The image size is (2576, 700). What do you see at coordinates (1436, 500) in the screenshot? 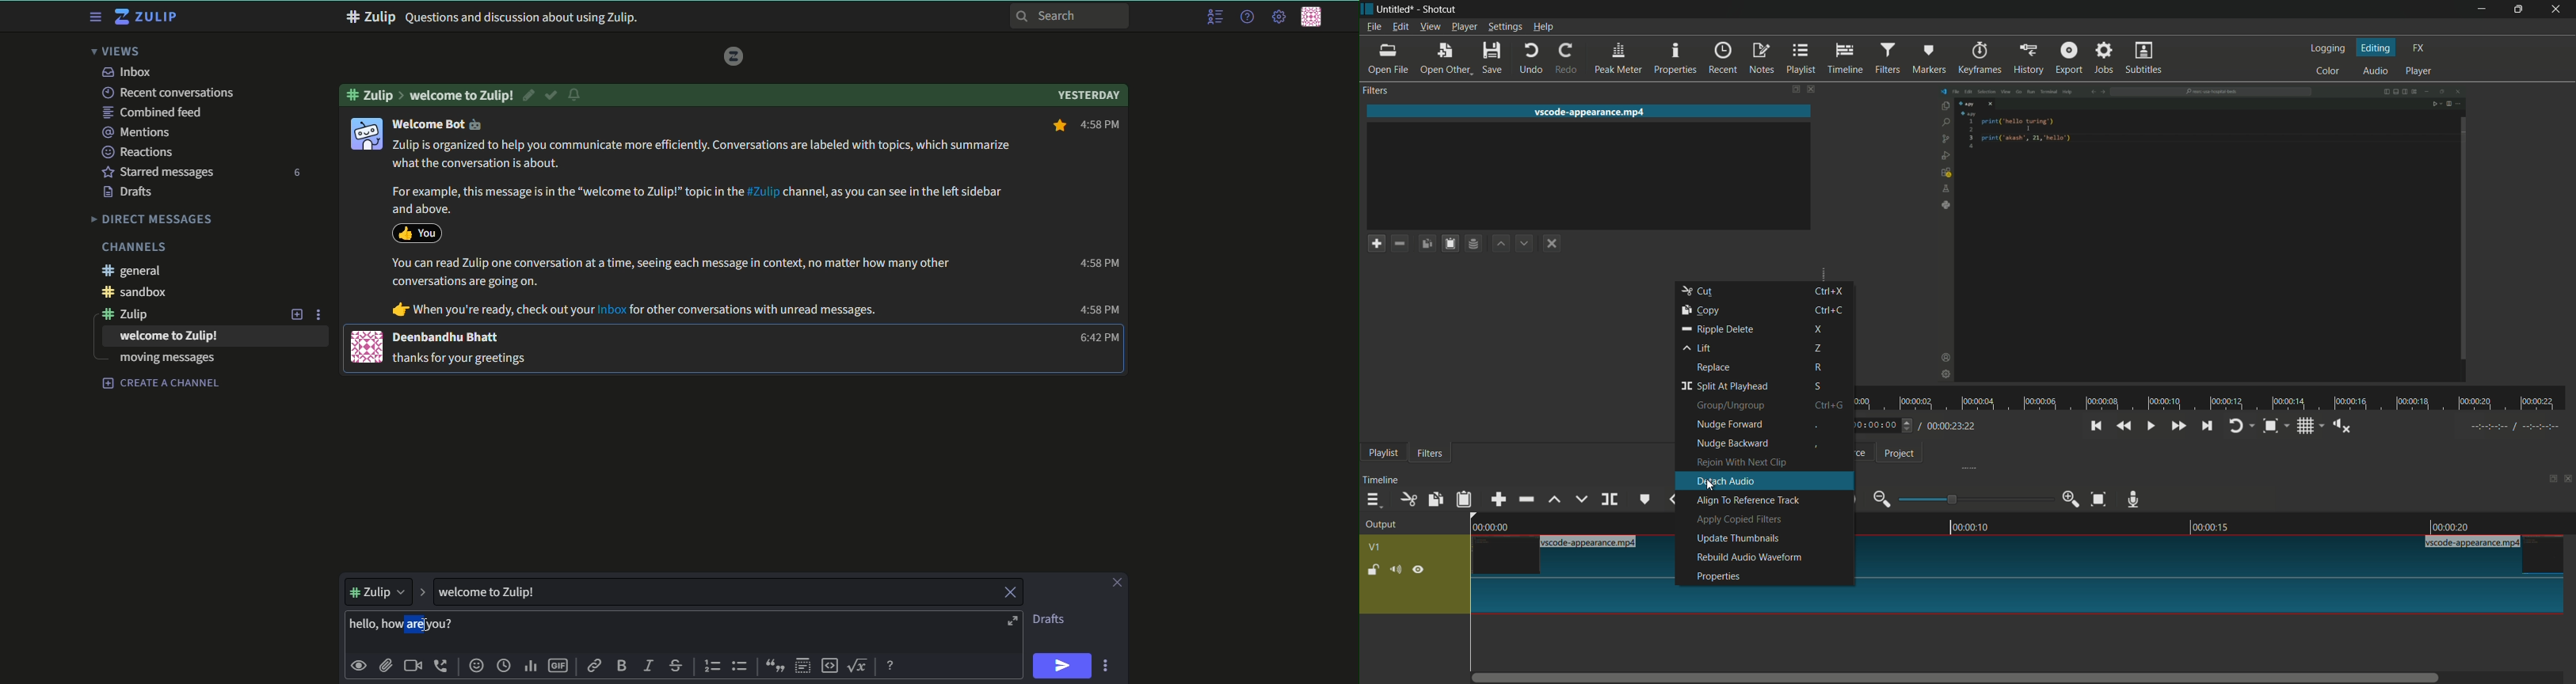
I see `copy` at bounding box center [1436, 500].